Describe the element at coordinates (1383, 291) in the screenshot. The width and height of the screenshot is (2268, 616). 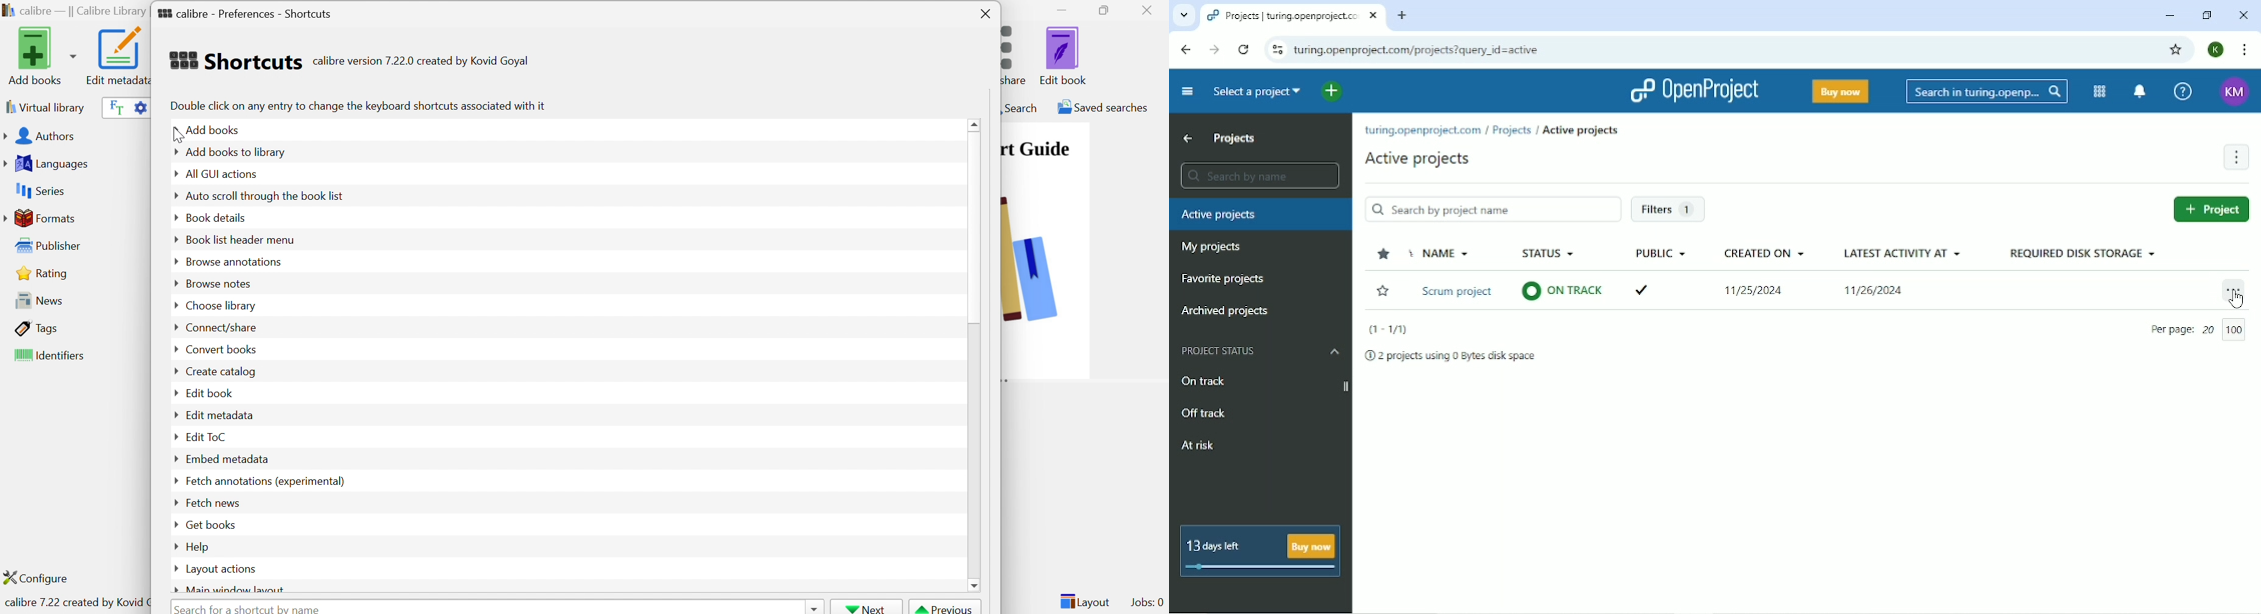
I see `Favorite` at that location.